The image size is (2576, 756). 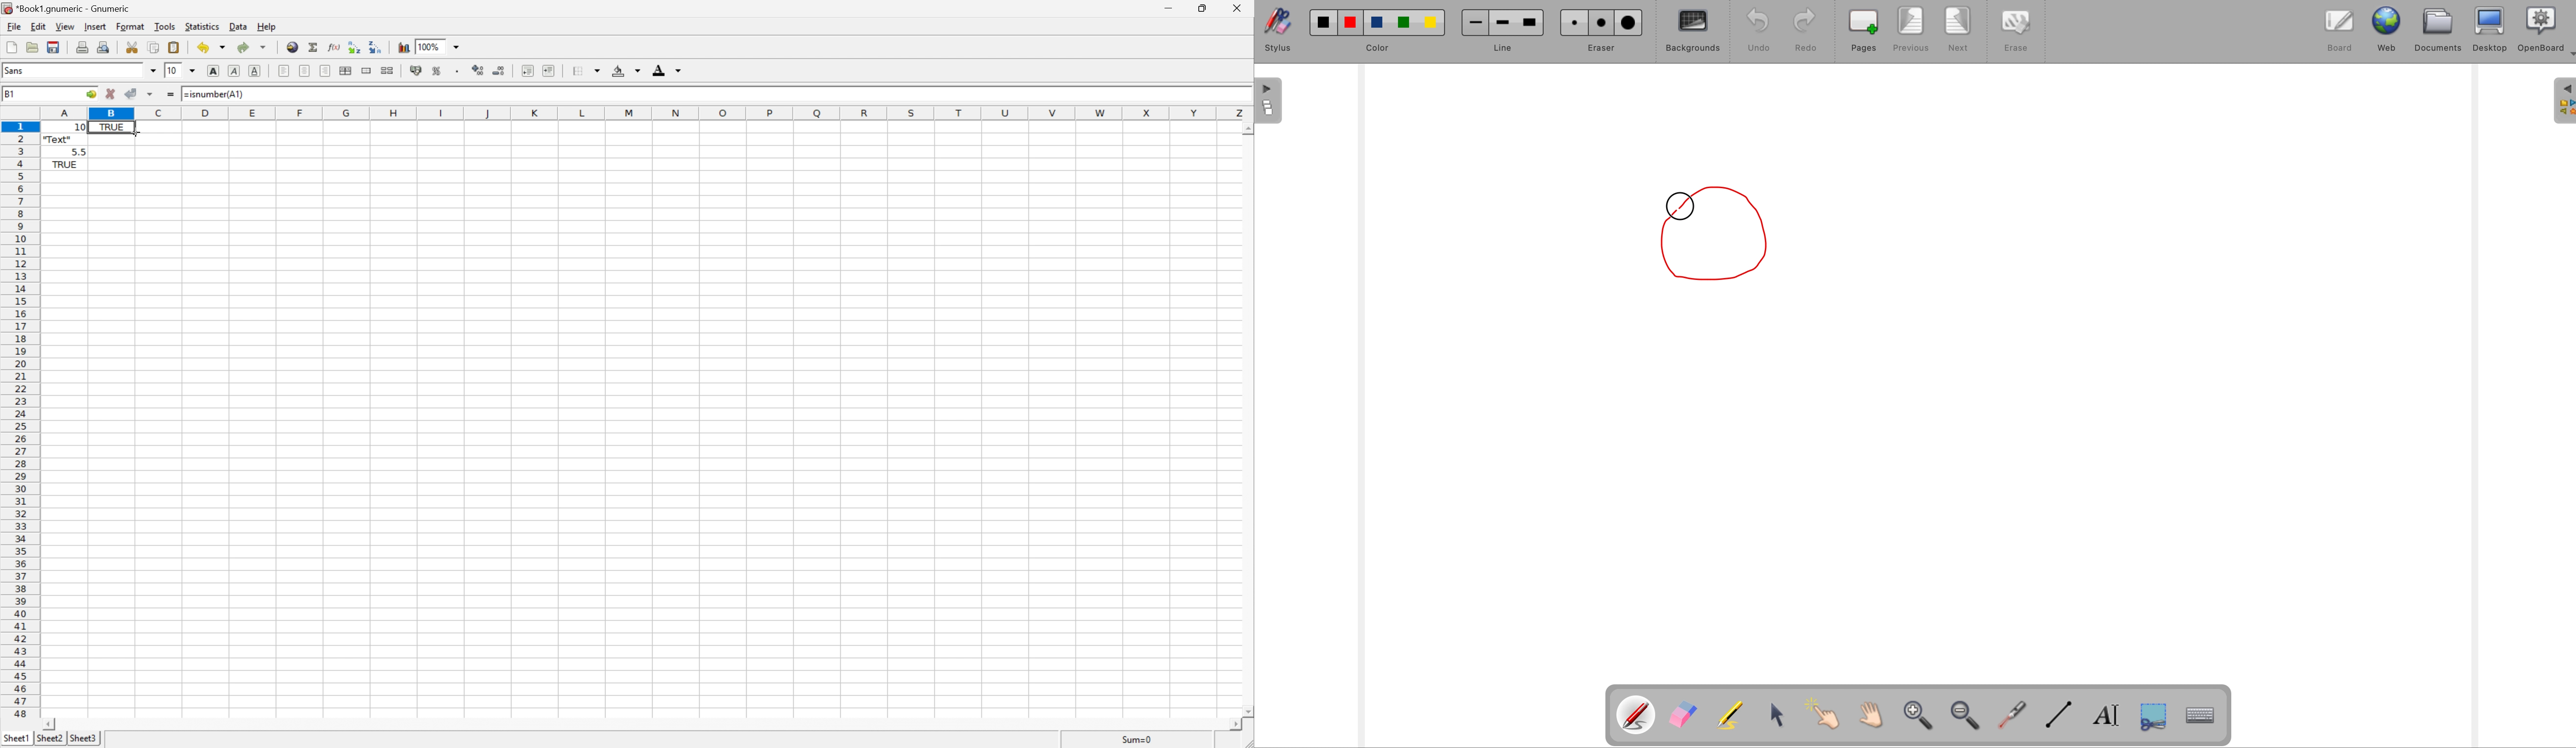 What do you see at coordinates (1958, 30) in the screenshot?
I see `next` at bounding box center [1958, 30].